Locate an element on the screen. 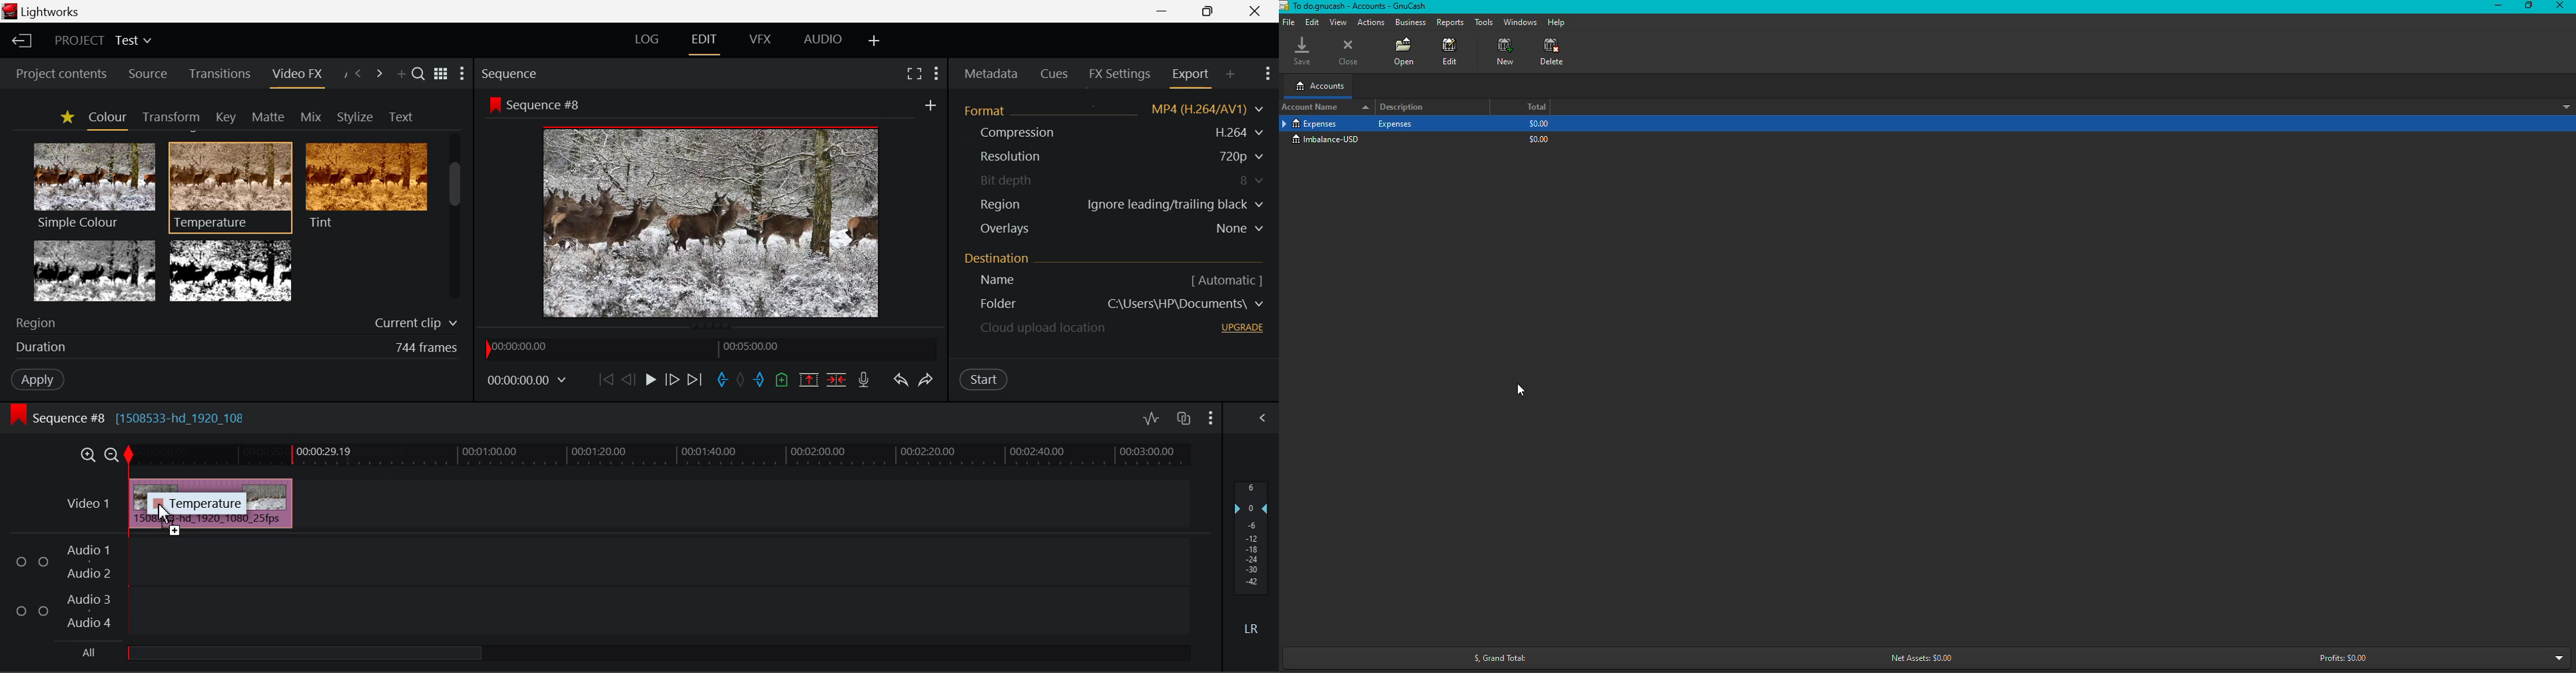 The width and height of the screenshot is (2576, 700). Add Panel is located at coordinates (400, 73).